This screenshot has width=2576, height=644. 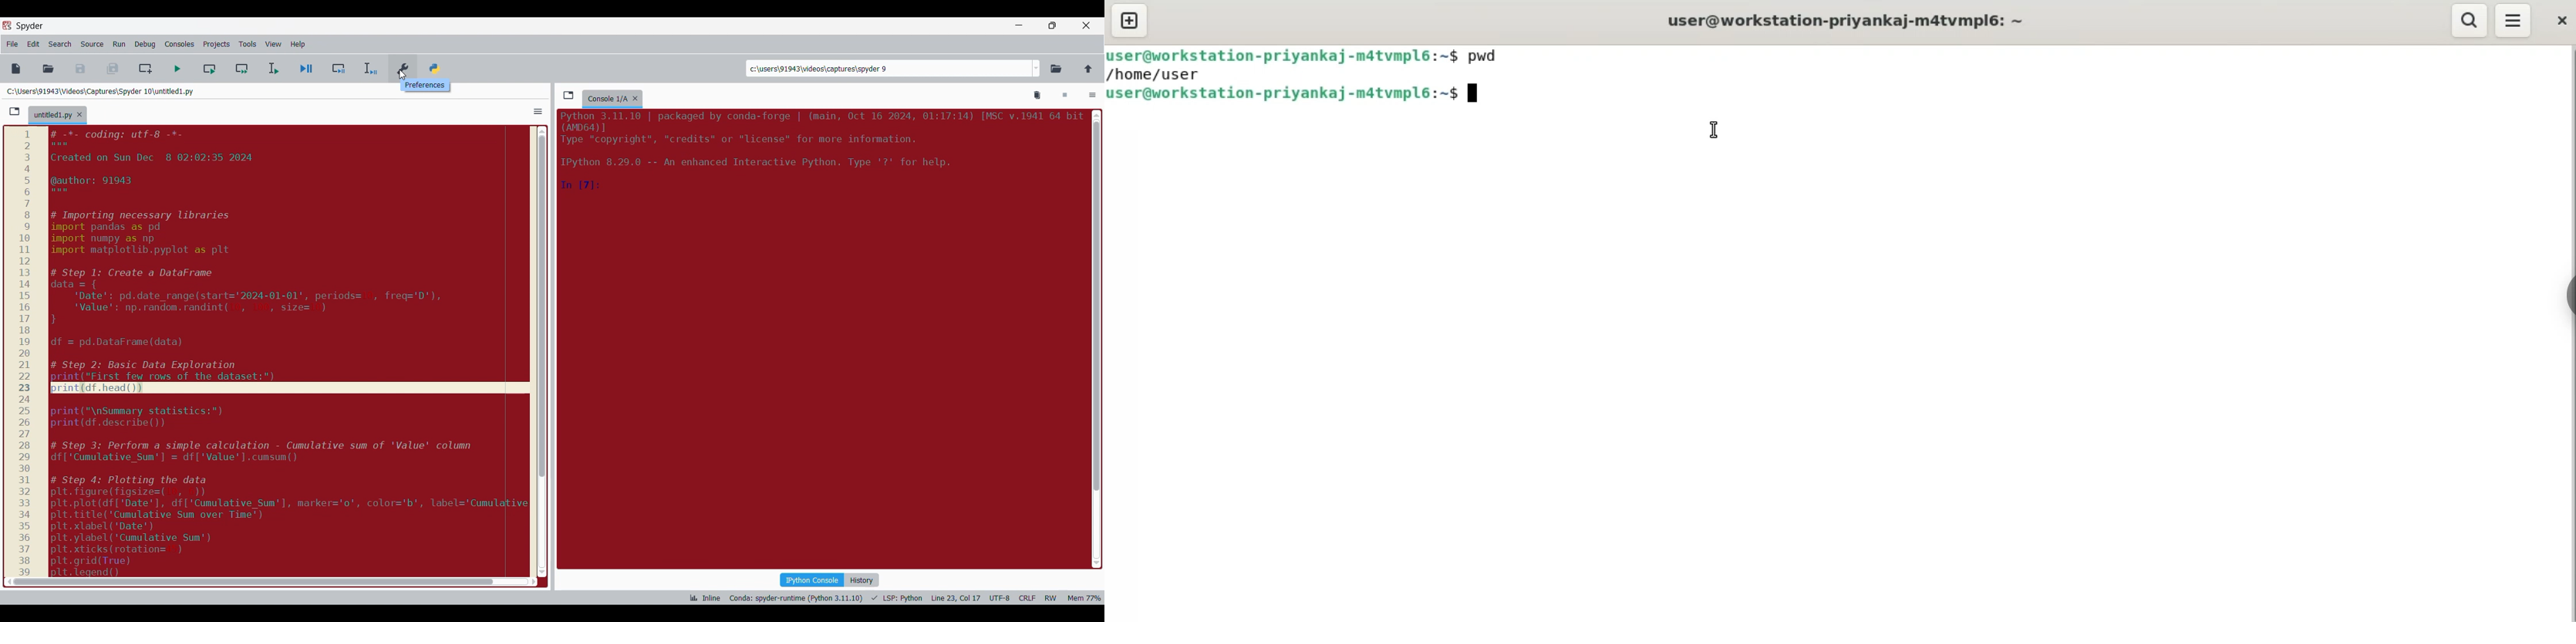 What do you see at coordinates (425, 85) in the screenshot?
I see `Description of current selection` at bounding box center [425, 85].